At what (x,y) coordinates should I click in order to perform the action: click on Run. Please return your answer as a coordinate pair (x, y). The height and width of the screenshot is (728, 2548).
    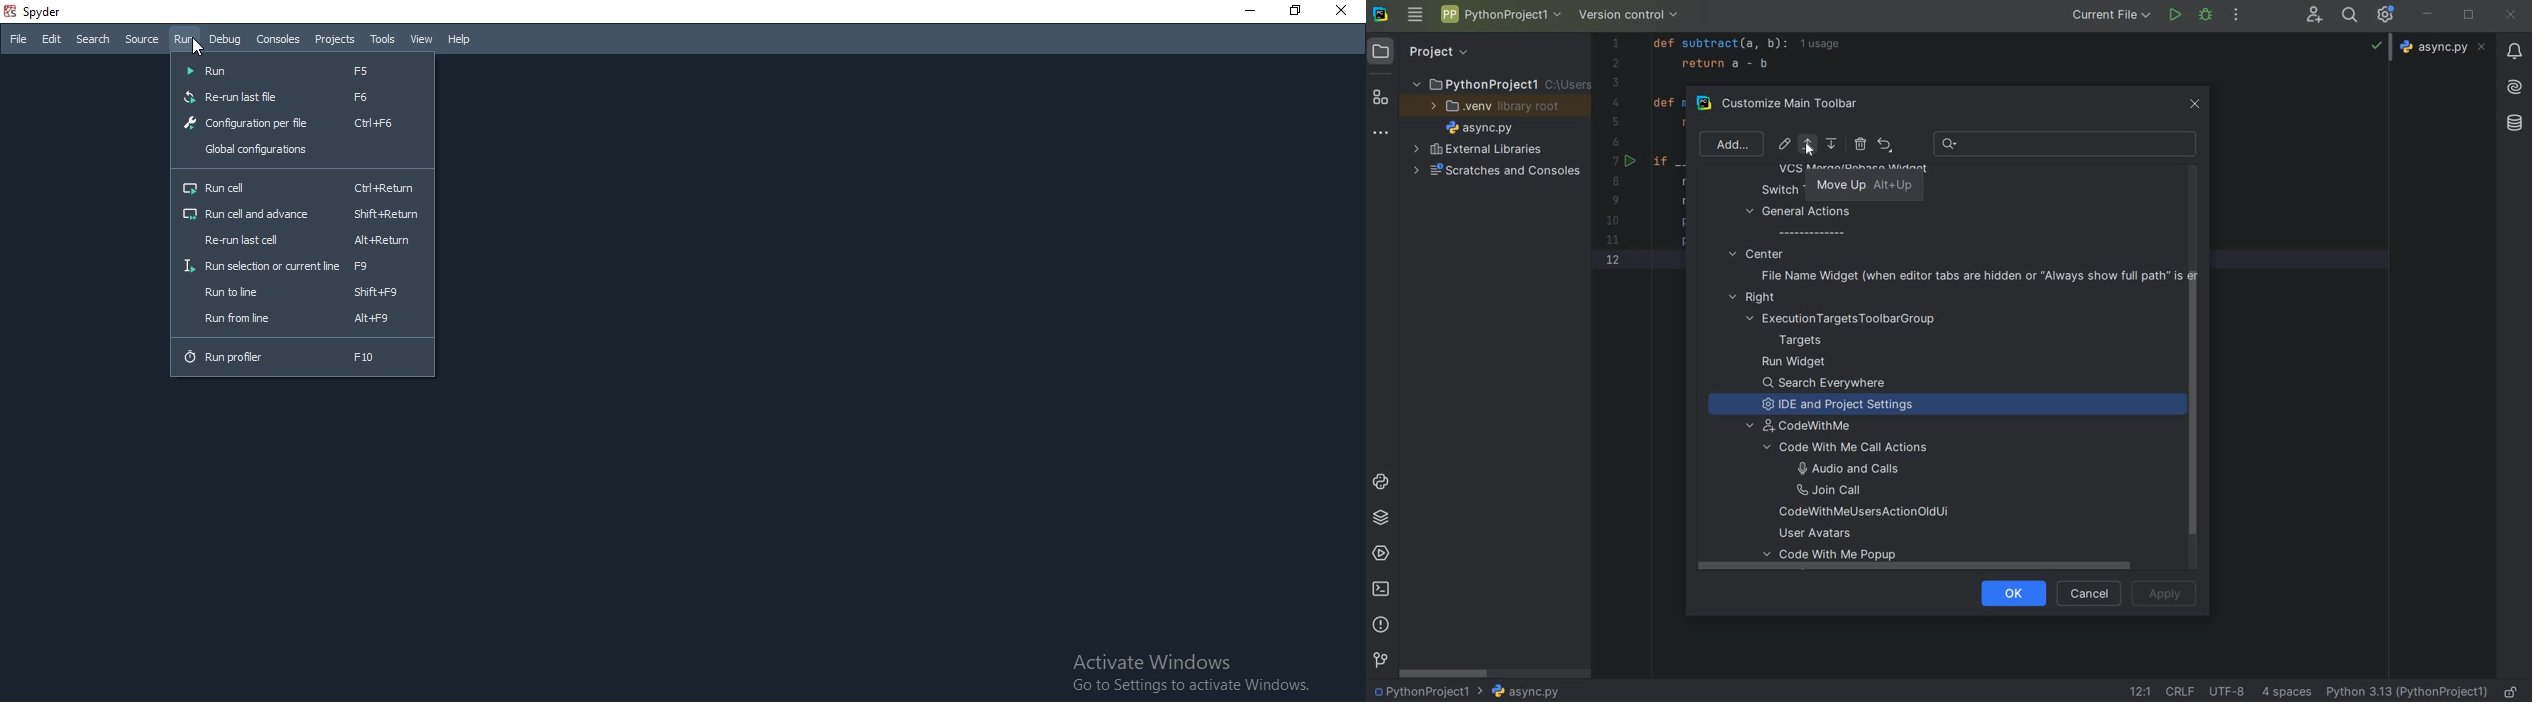
    Looking at the image, I should click on (182, 39).